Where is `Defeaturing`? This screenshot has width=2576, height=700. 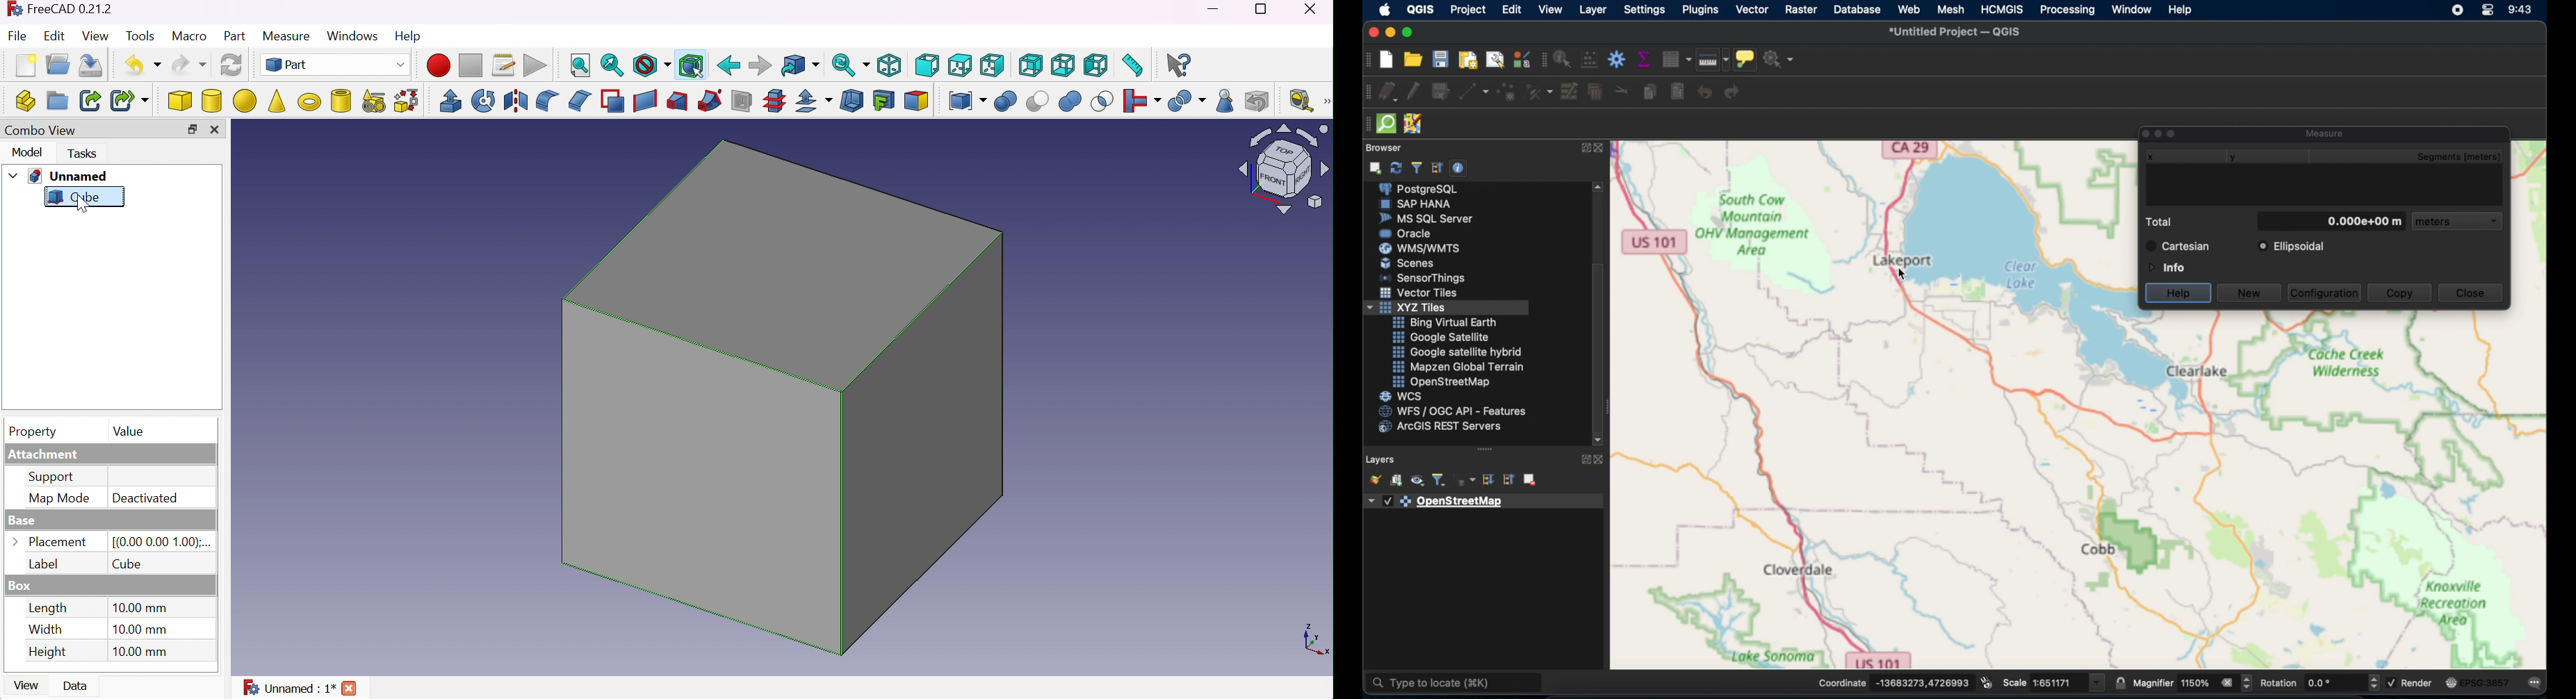 Defeaturing is located at coordinates (1255, 101).